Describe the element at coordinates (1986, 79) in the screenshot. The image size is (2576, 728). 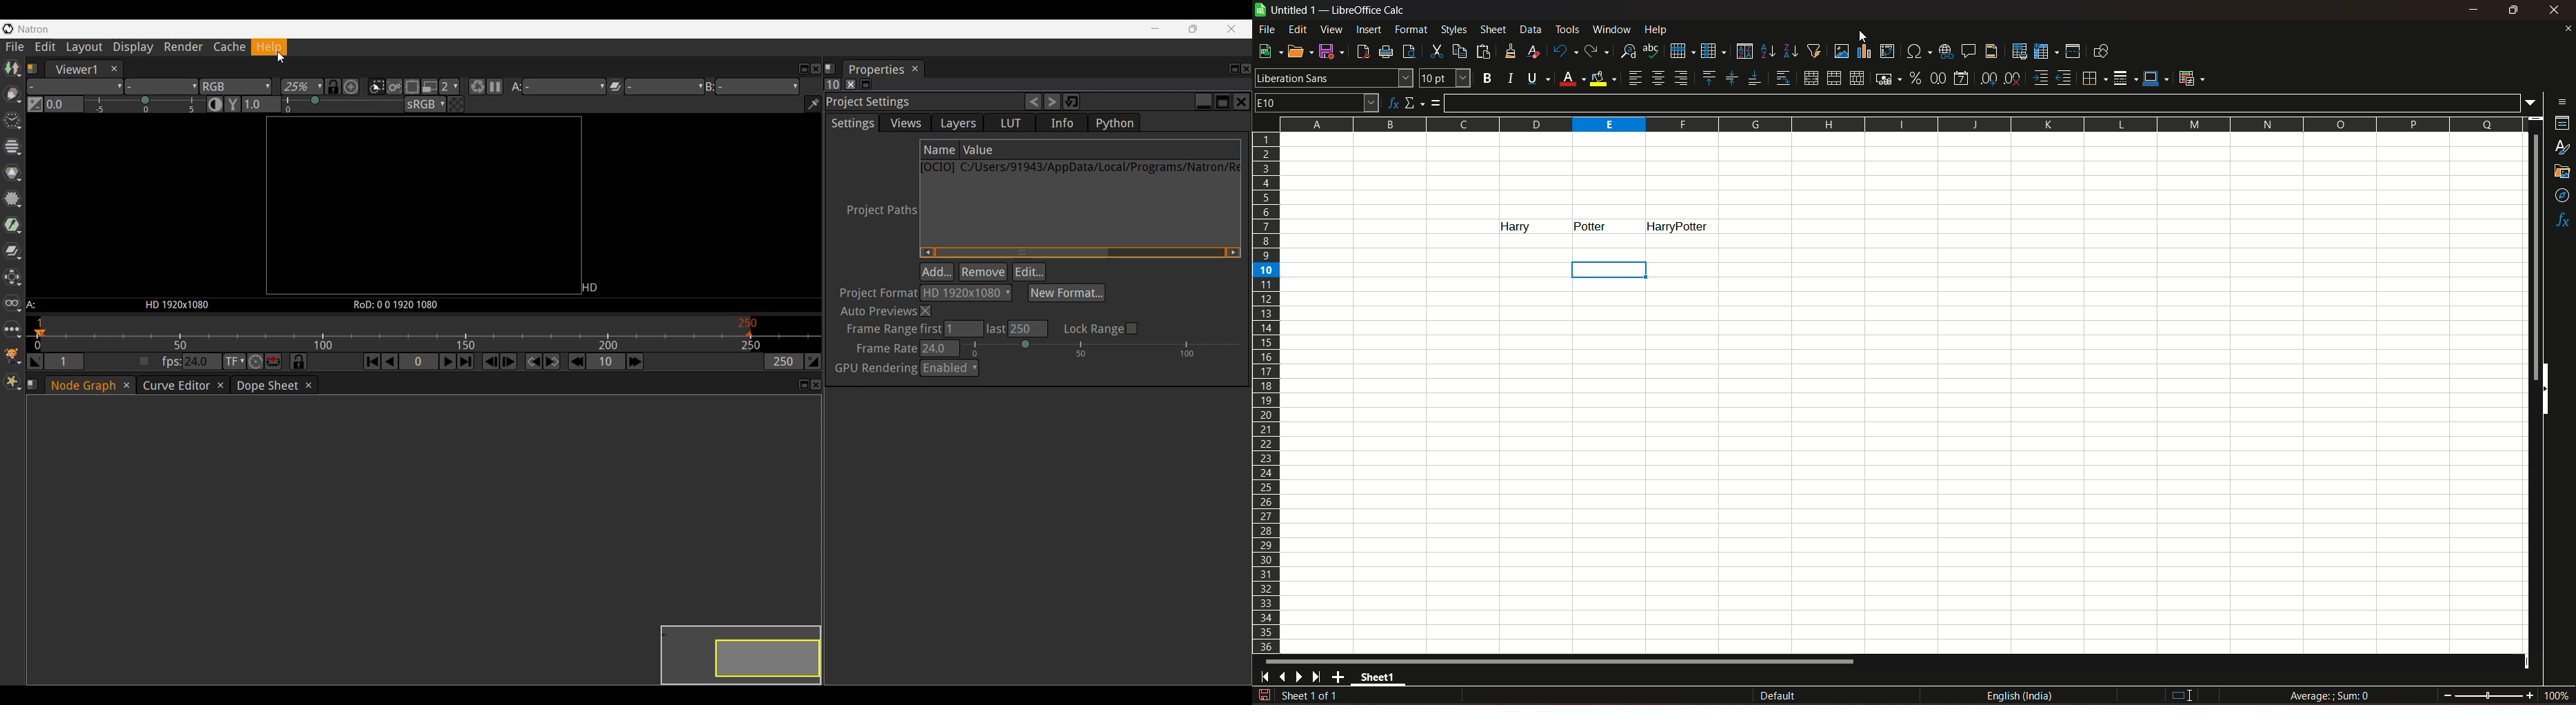
I see `add decimal place` at that location.